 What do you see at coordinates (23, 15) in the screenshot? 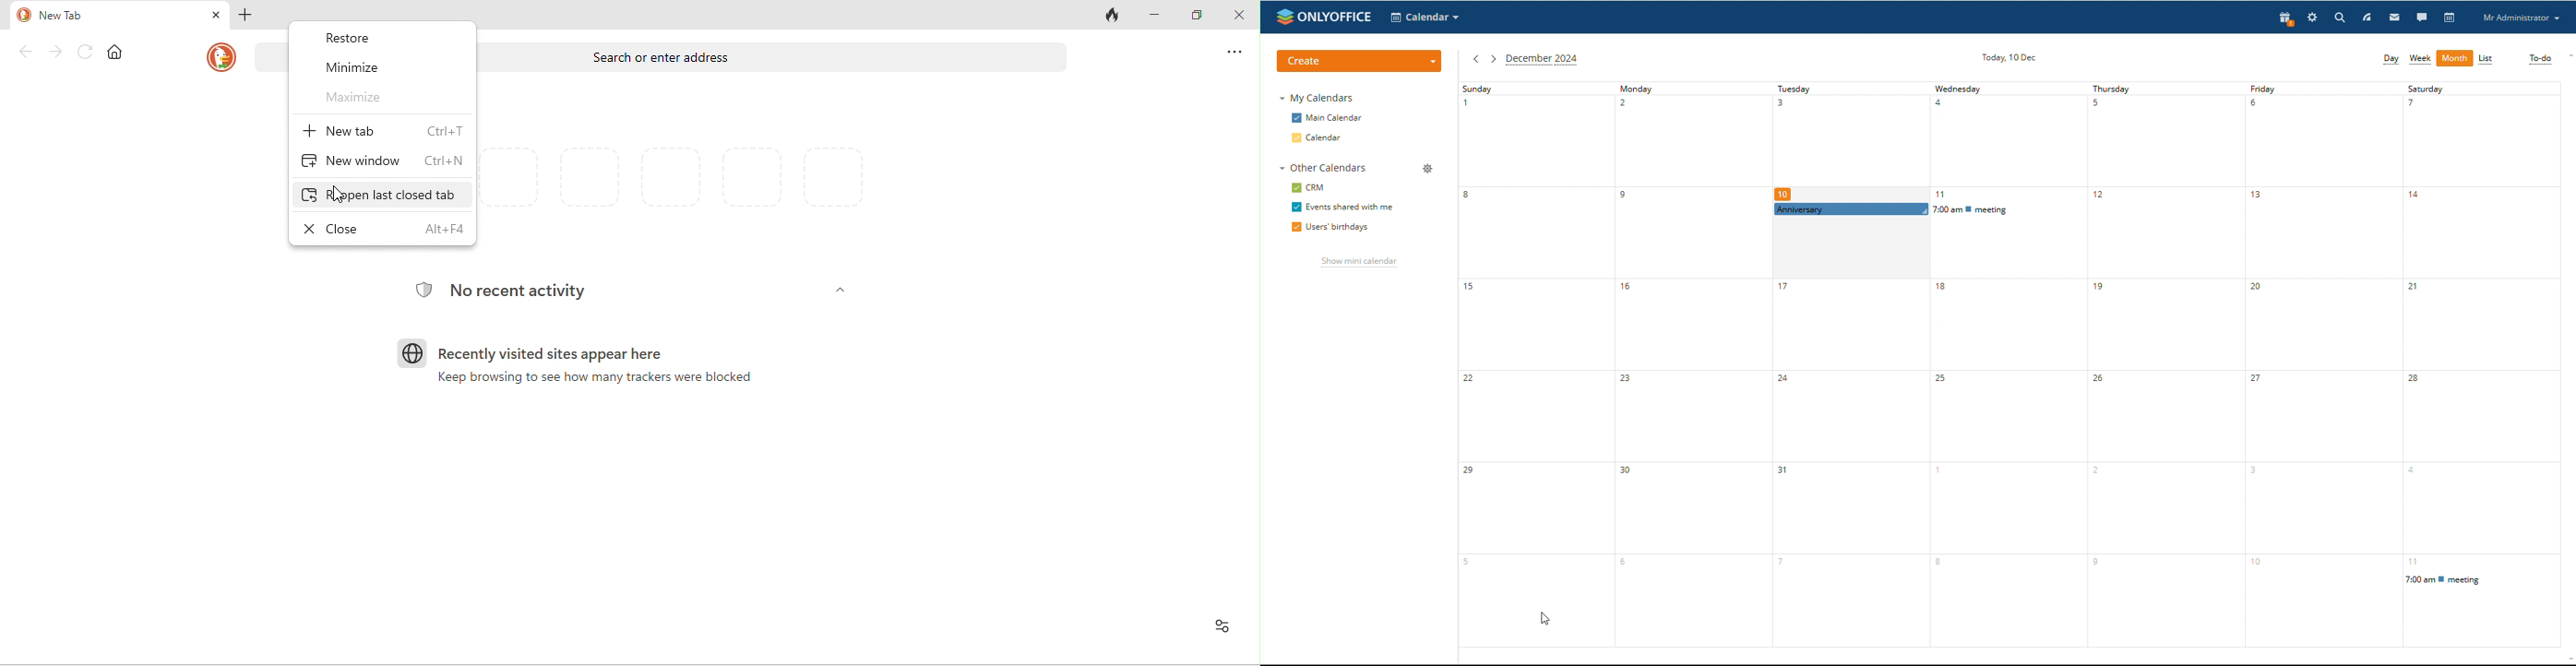
I see `duckduck go logo` at bounding box center [23, 15].